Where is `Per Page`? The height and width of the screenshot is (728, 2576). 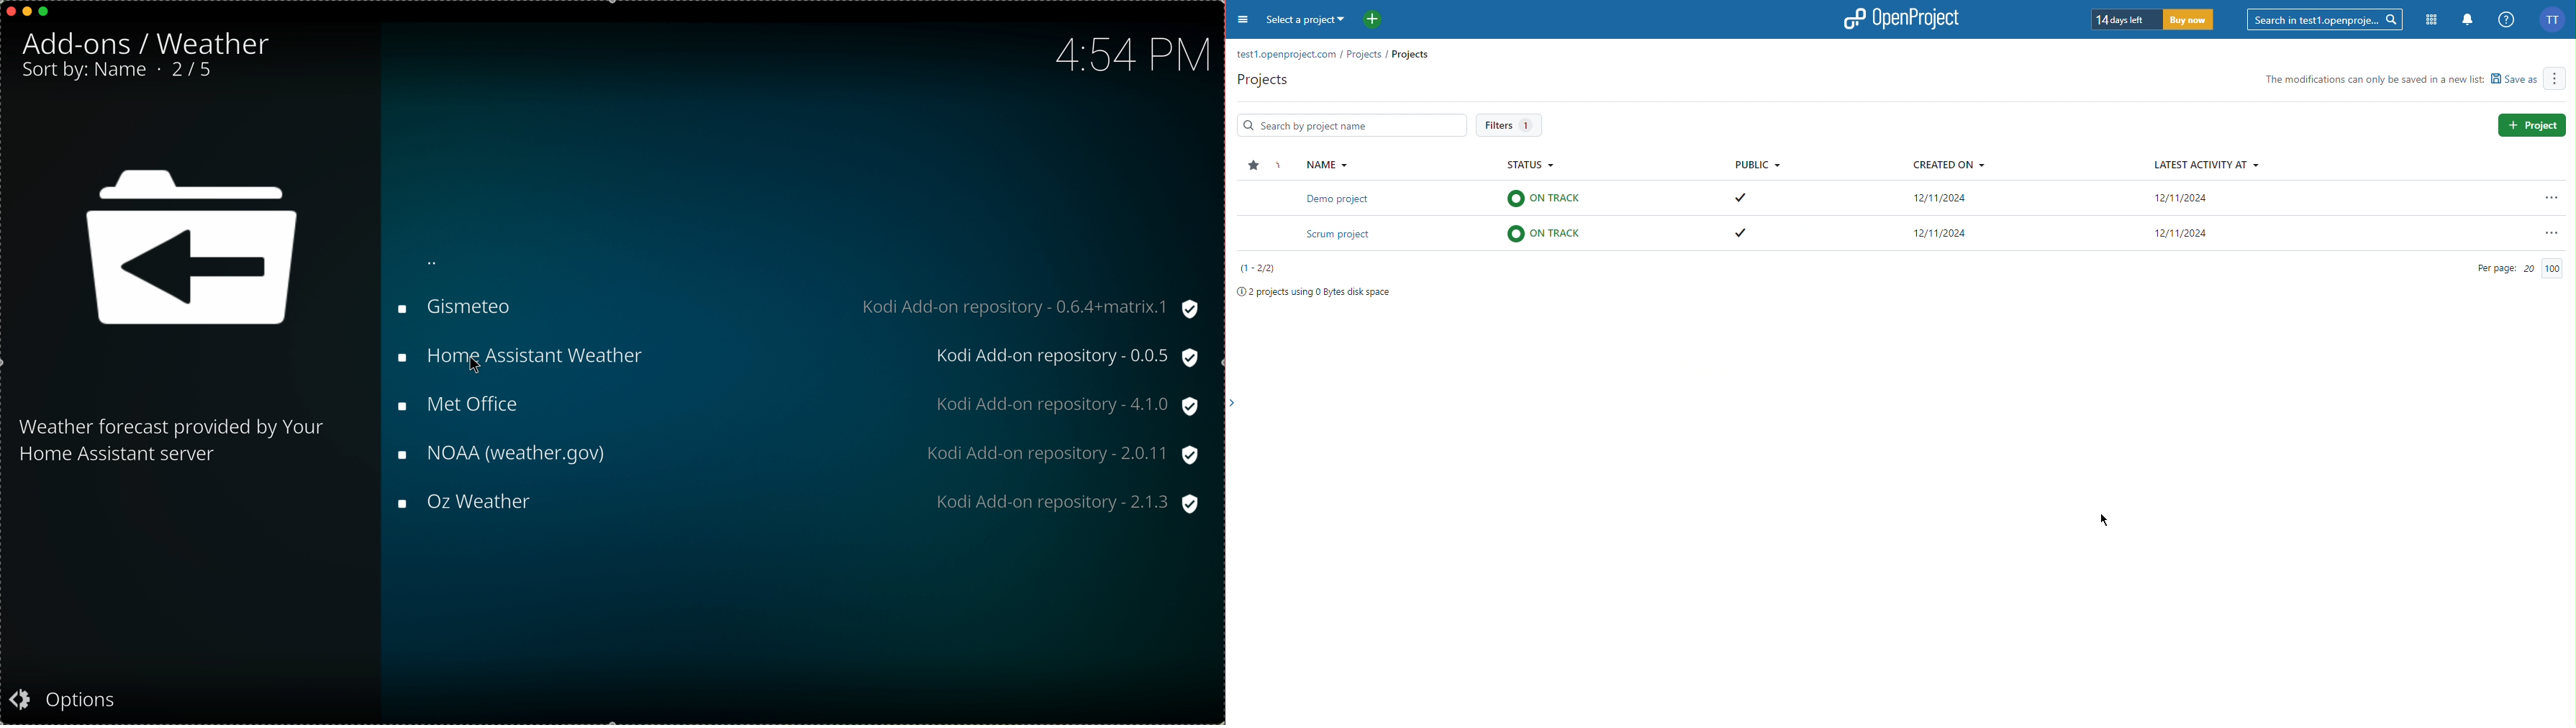
Per Page is located at coordinates (2518, 268).